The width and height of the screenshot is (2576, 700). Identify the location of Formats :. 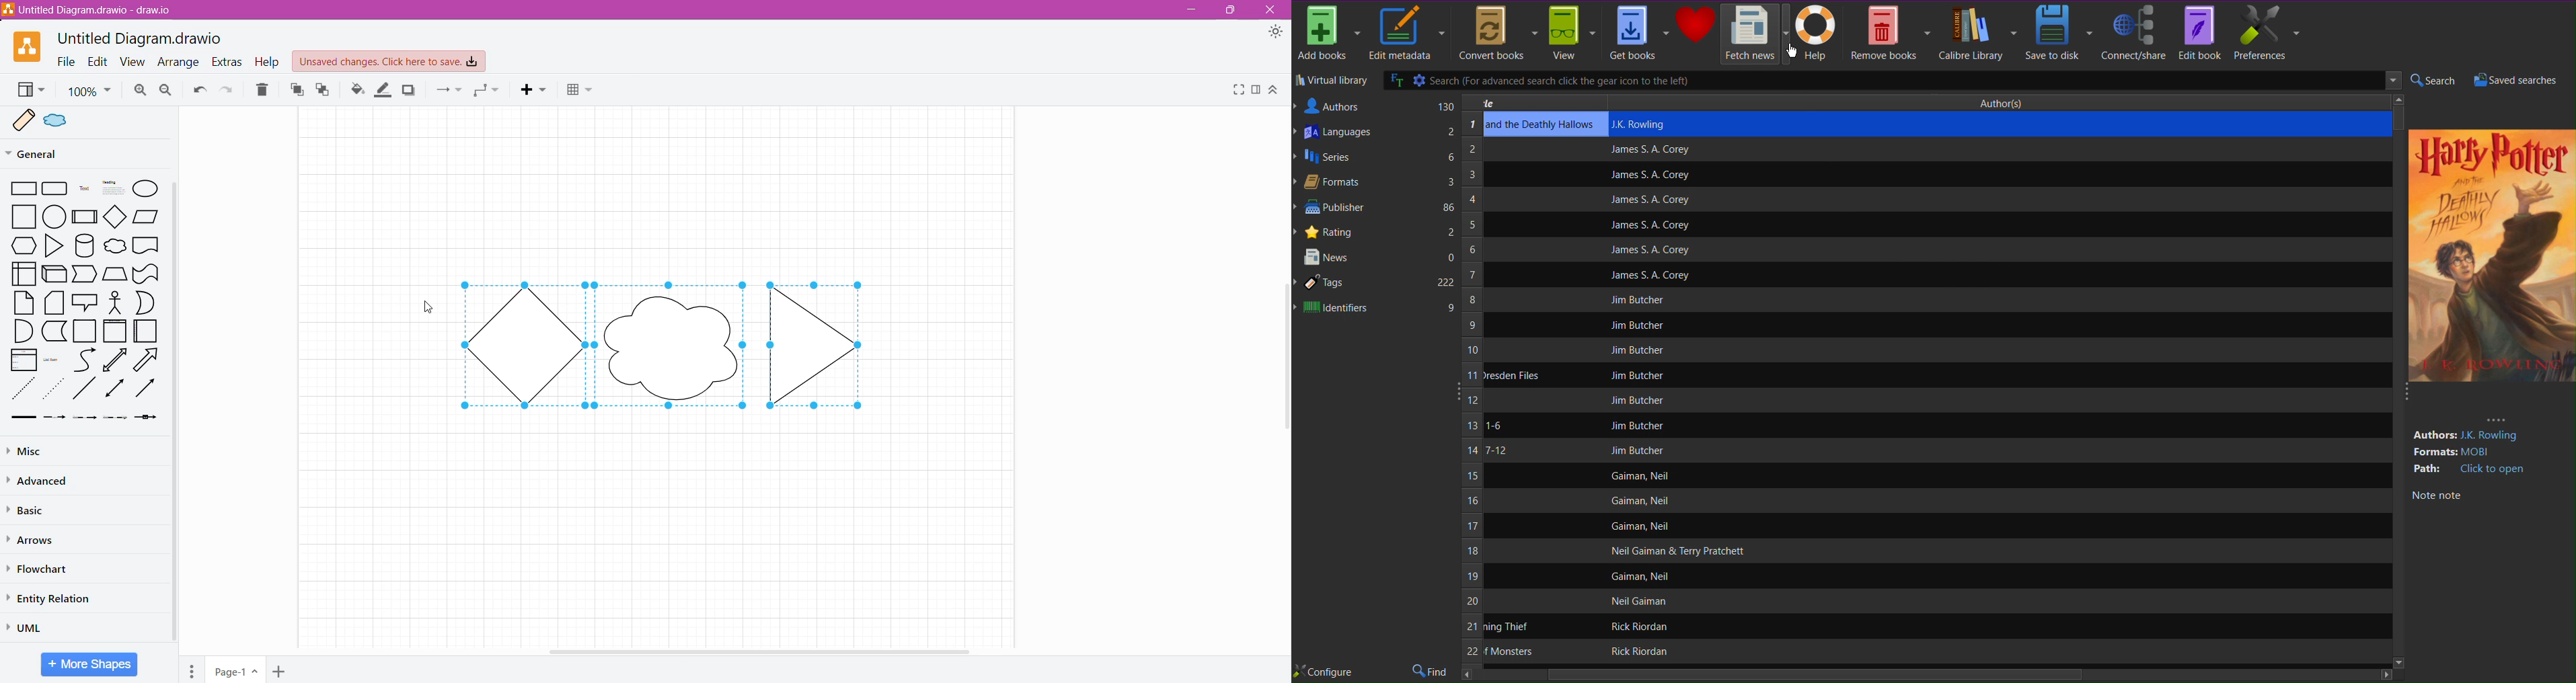
(2434, 453).